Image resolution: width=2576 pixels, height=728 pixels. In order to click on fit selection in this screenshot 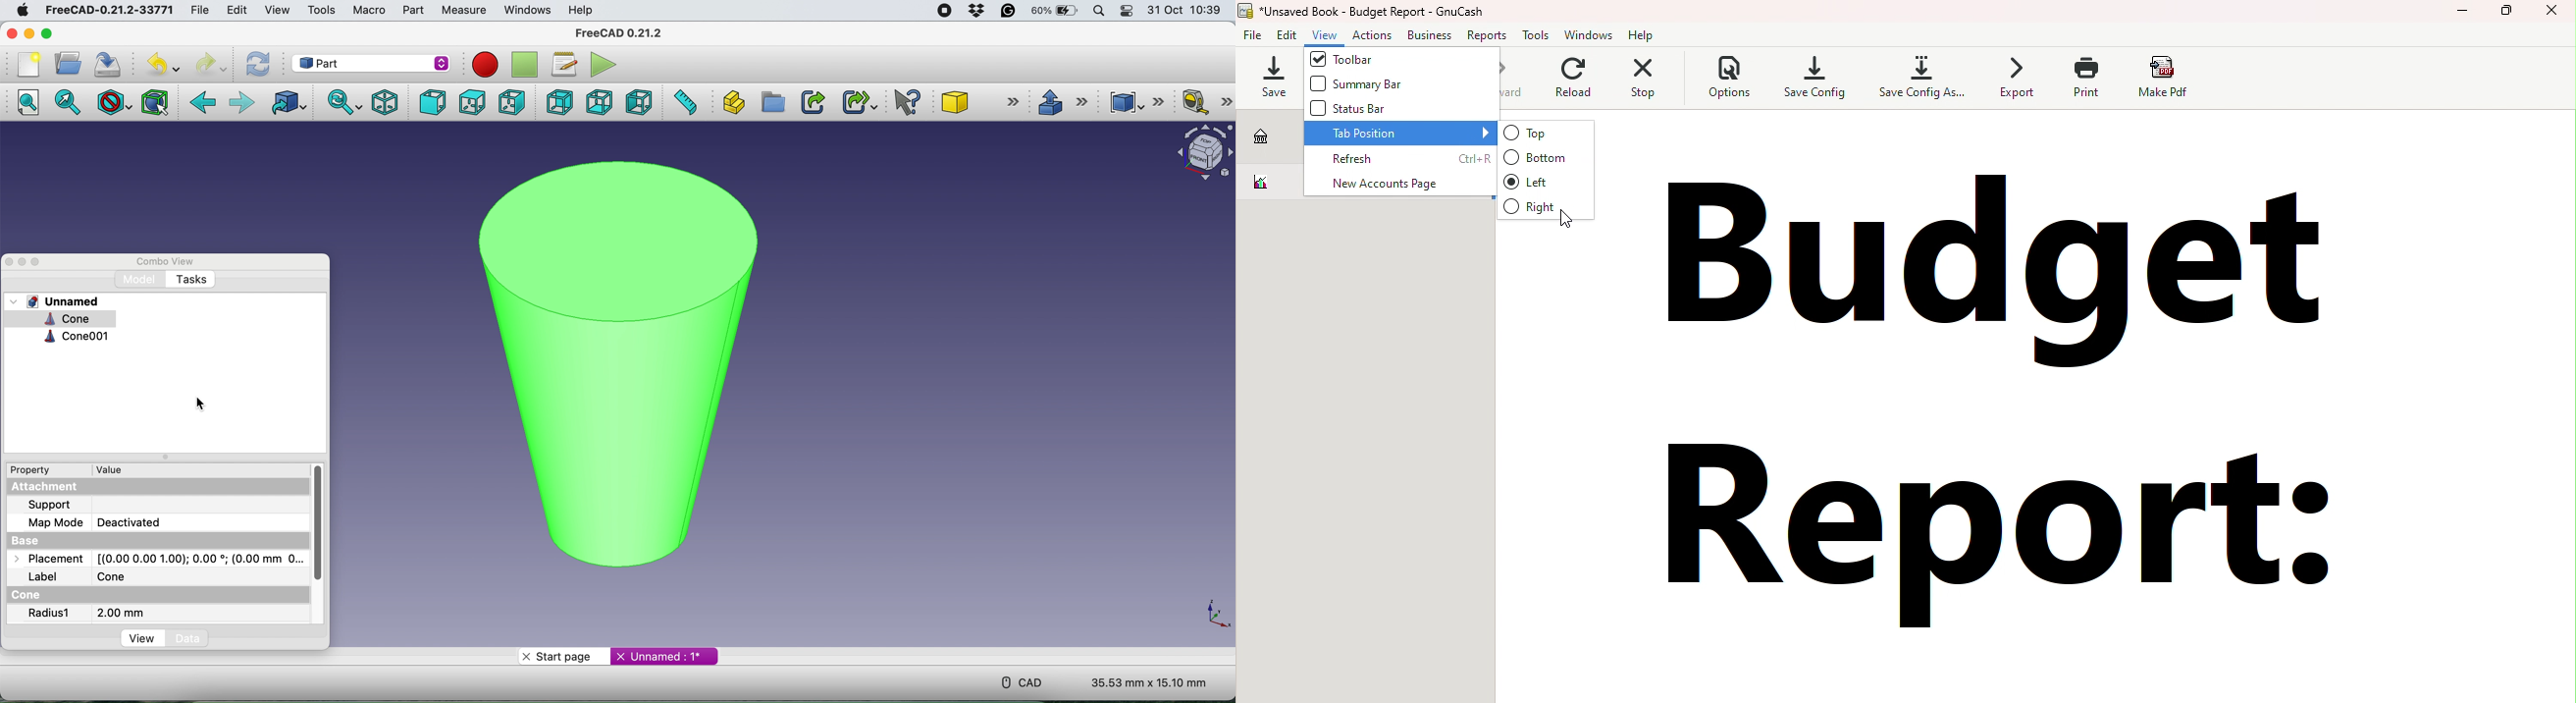, I will do `click(70, 103)`.